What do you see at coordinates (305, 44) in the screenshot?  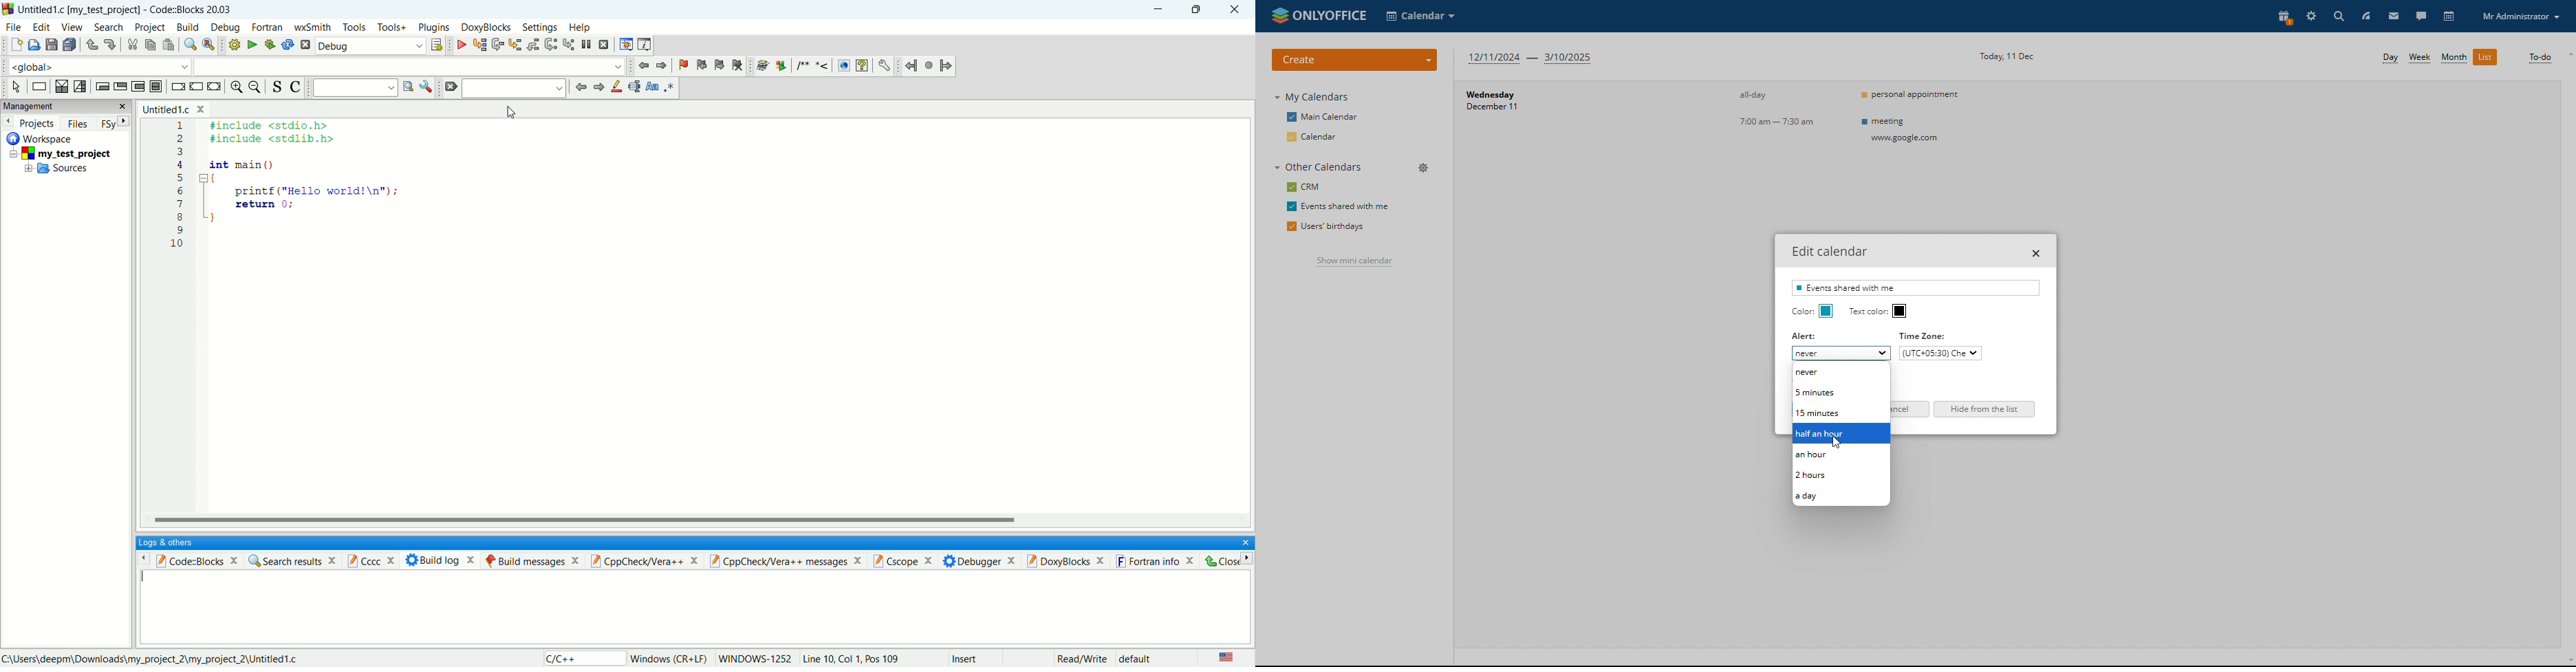 I see `abort` at bounding box center [305, 44].